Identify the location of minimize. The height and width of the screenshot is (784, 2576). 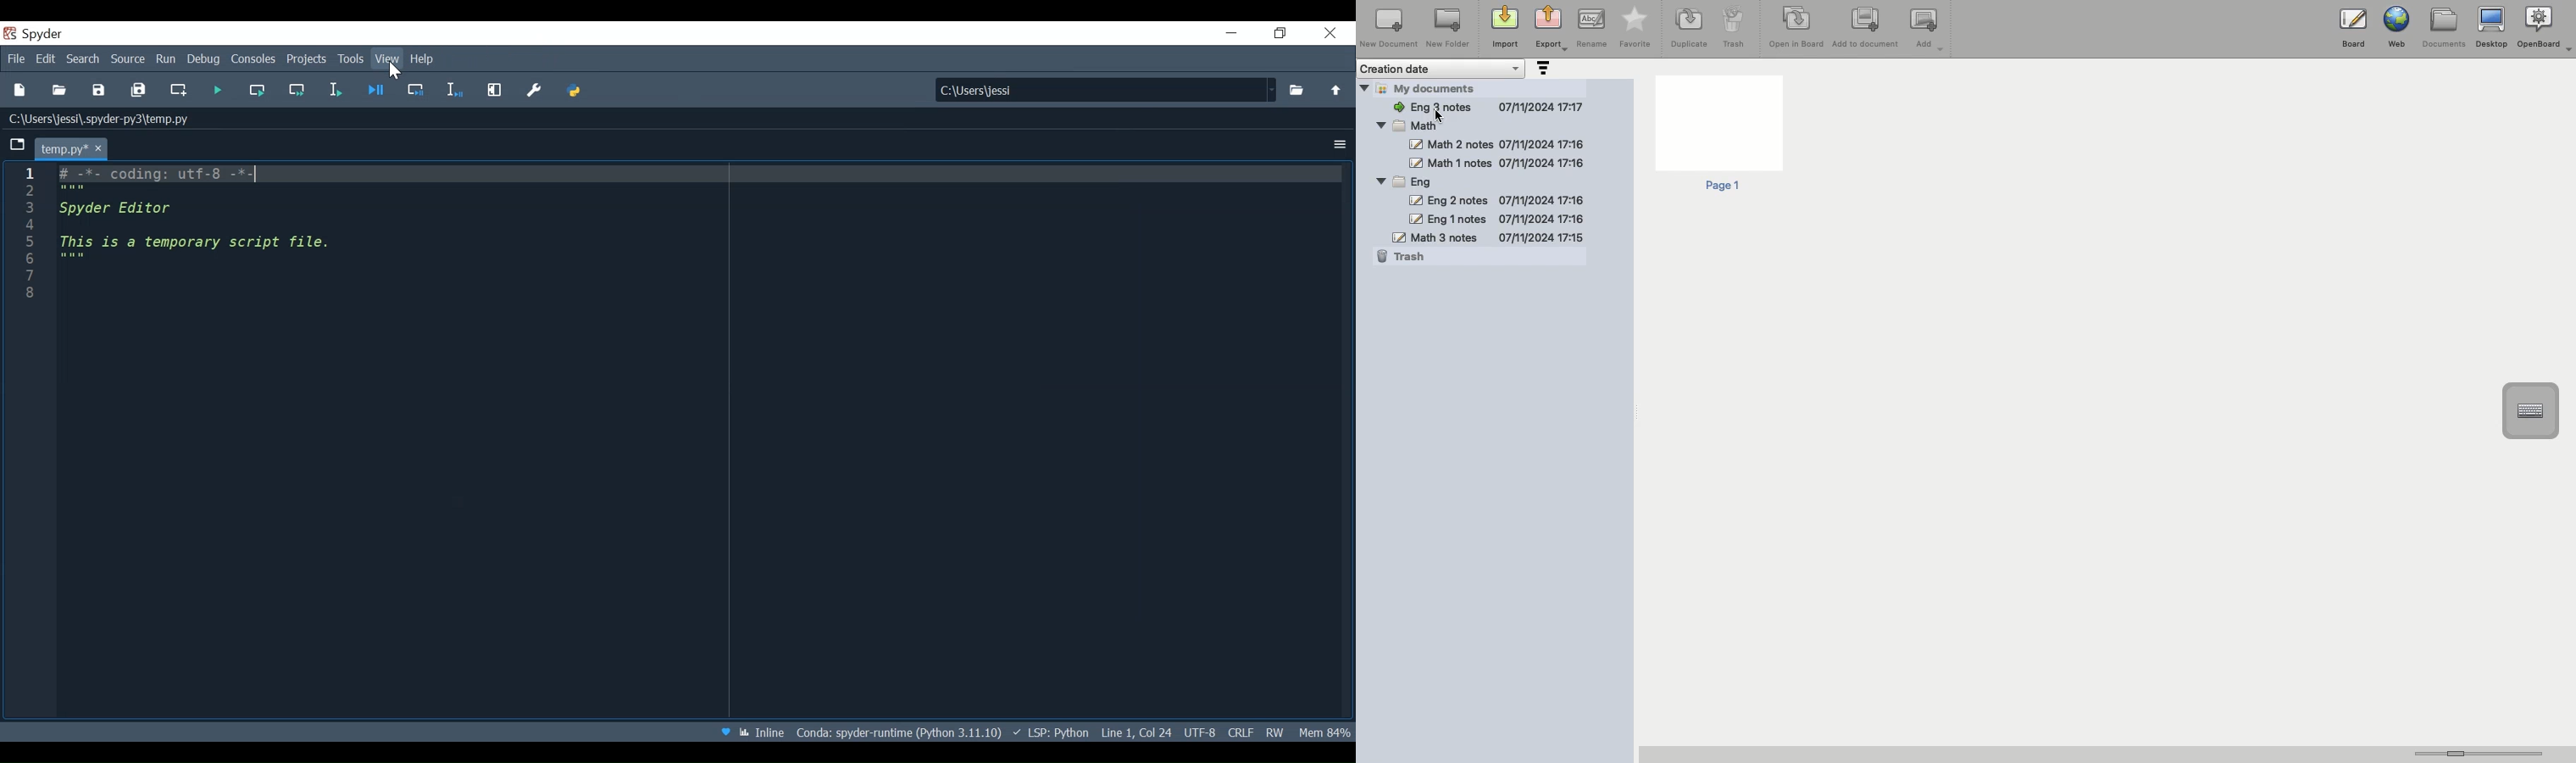
(1232, 32).